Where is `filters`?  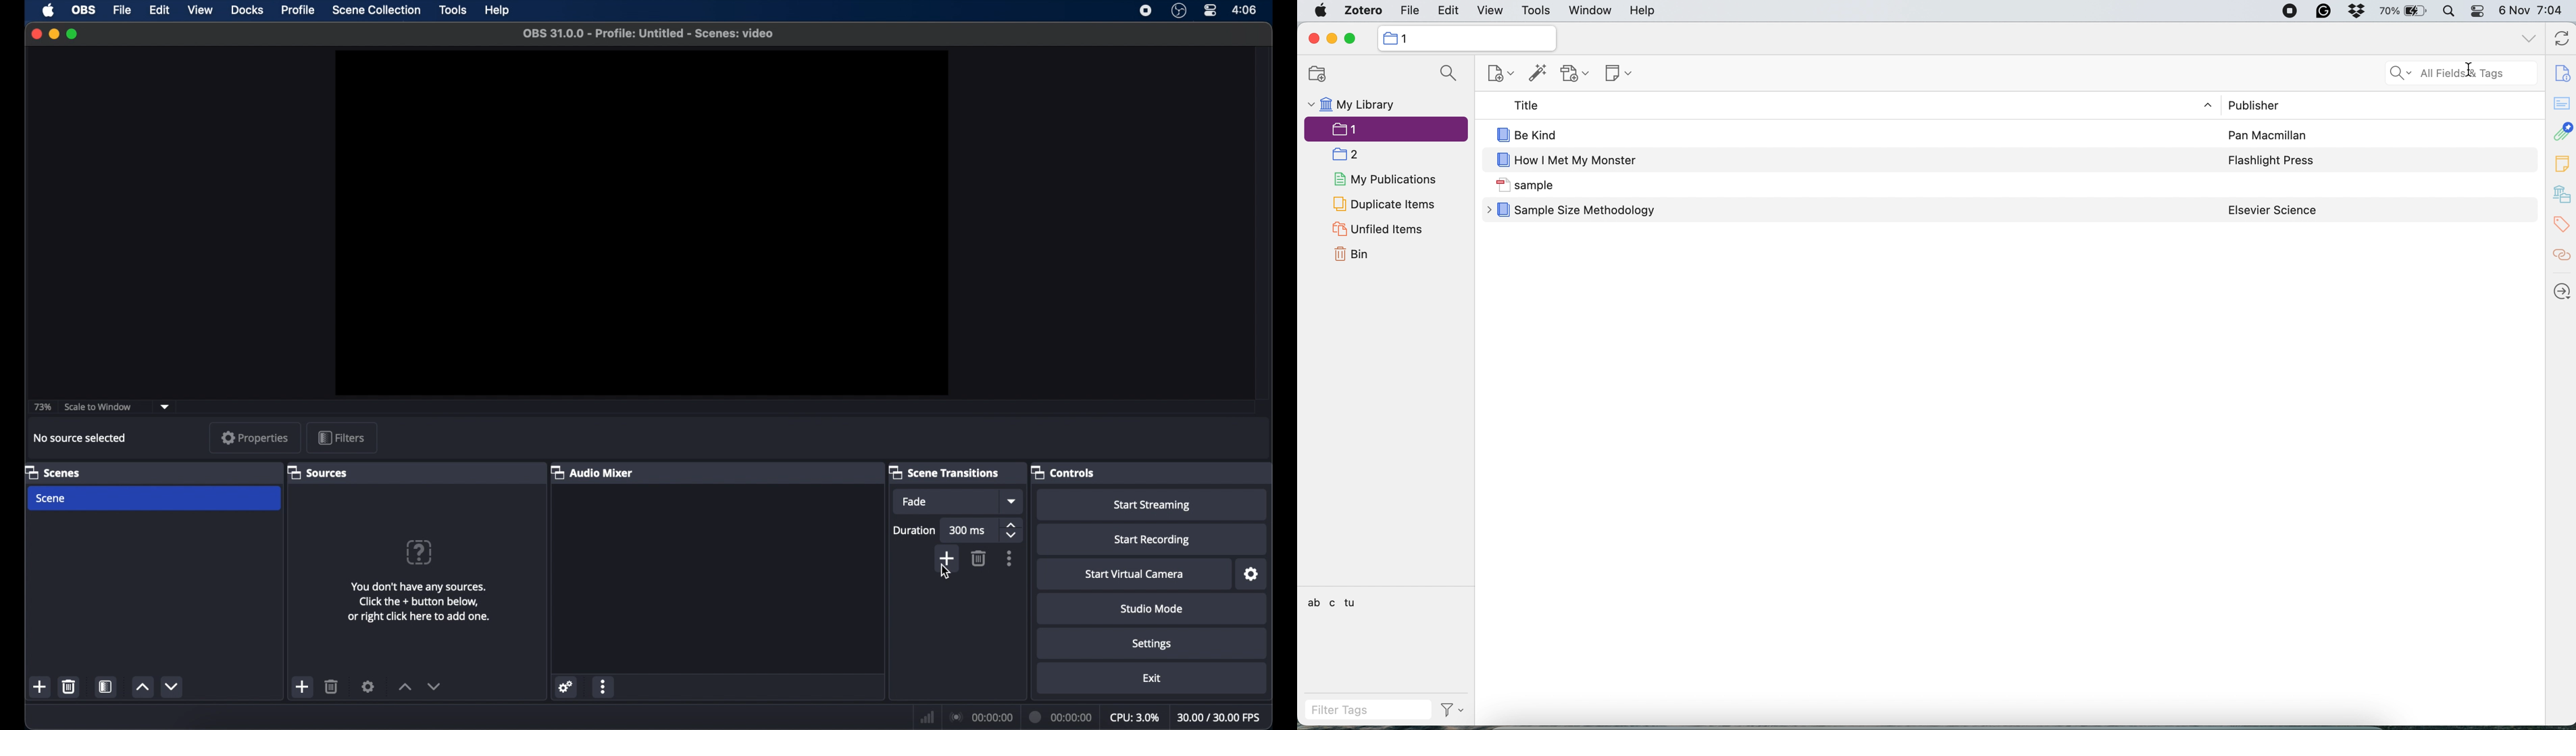 filters is located at coordinates (340, 437).